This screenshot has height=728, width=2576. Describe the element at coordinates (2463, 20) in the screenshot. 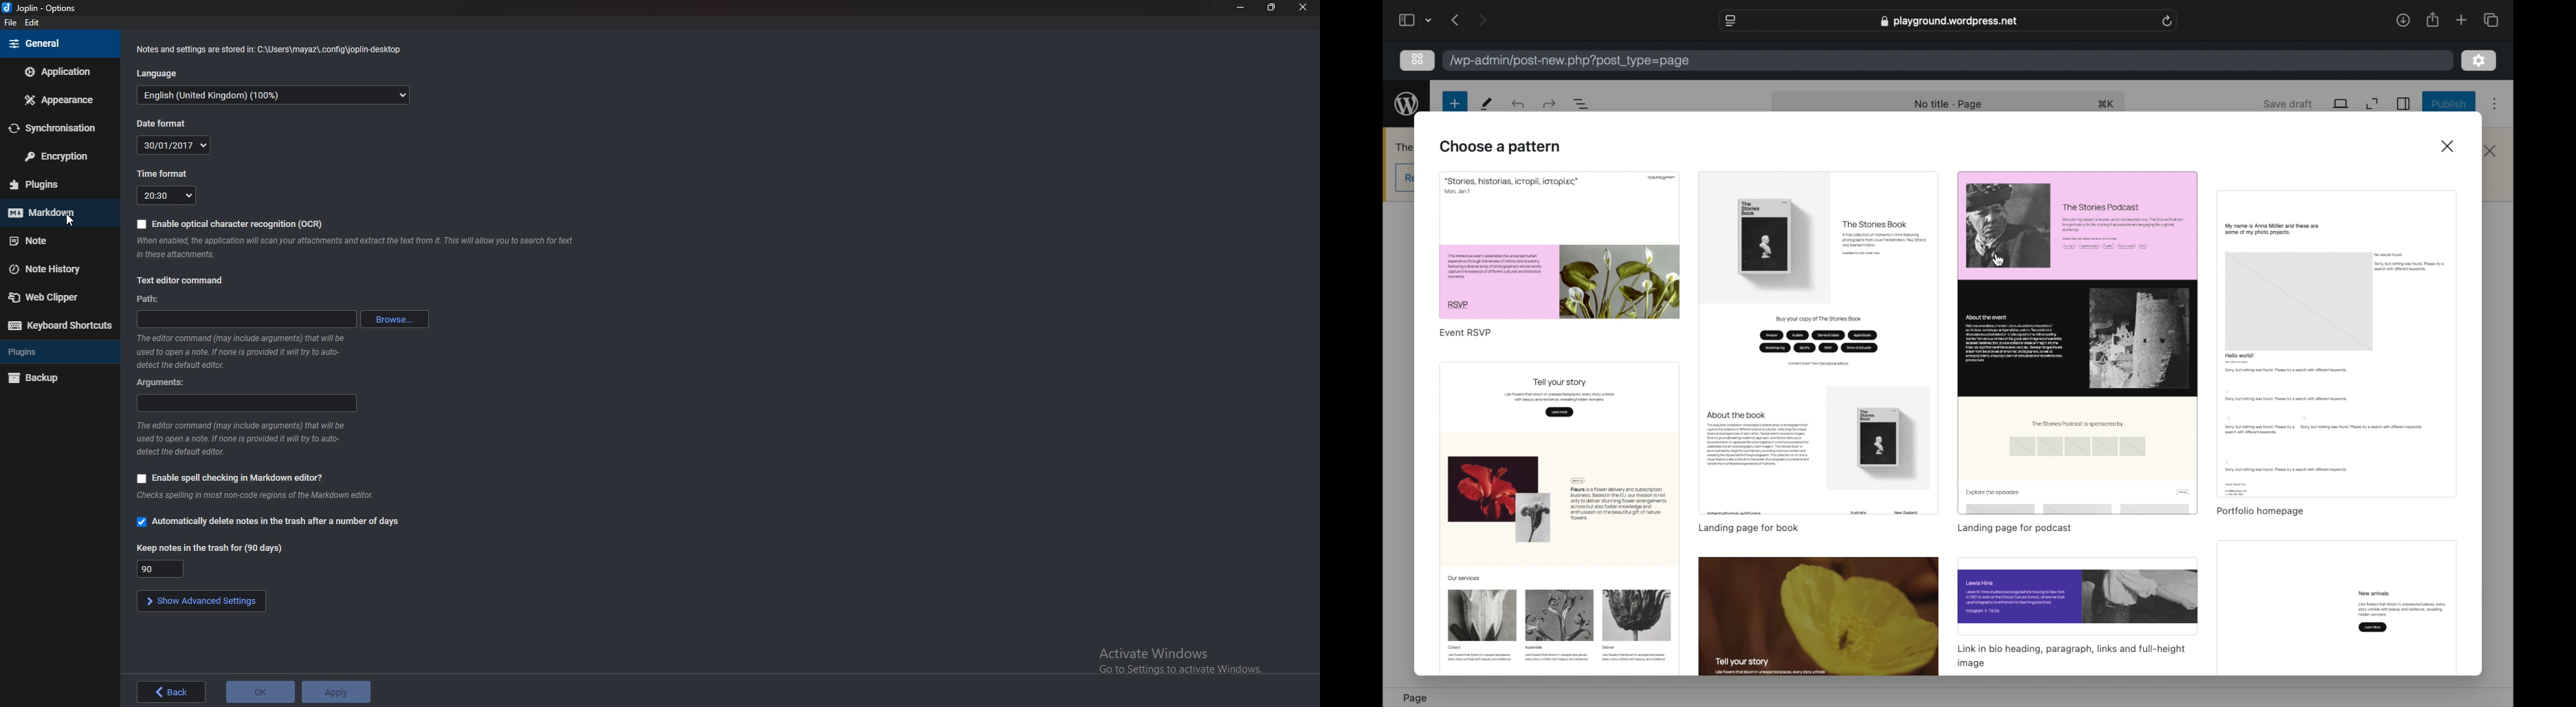

I see `new tab` at that location.